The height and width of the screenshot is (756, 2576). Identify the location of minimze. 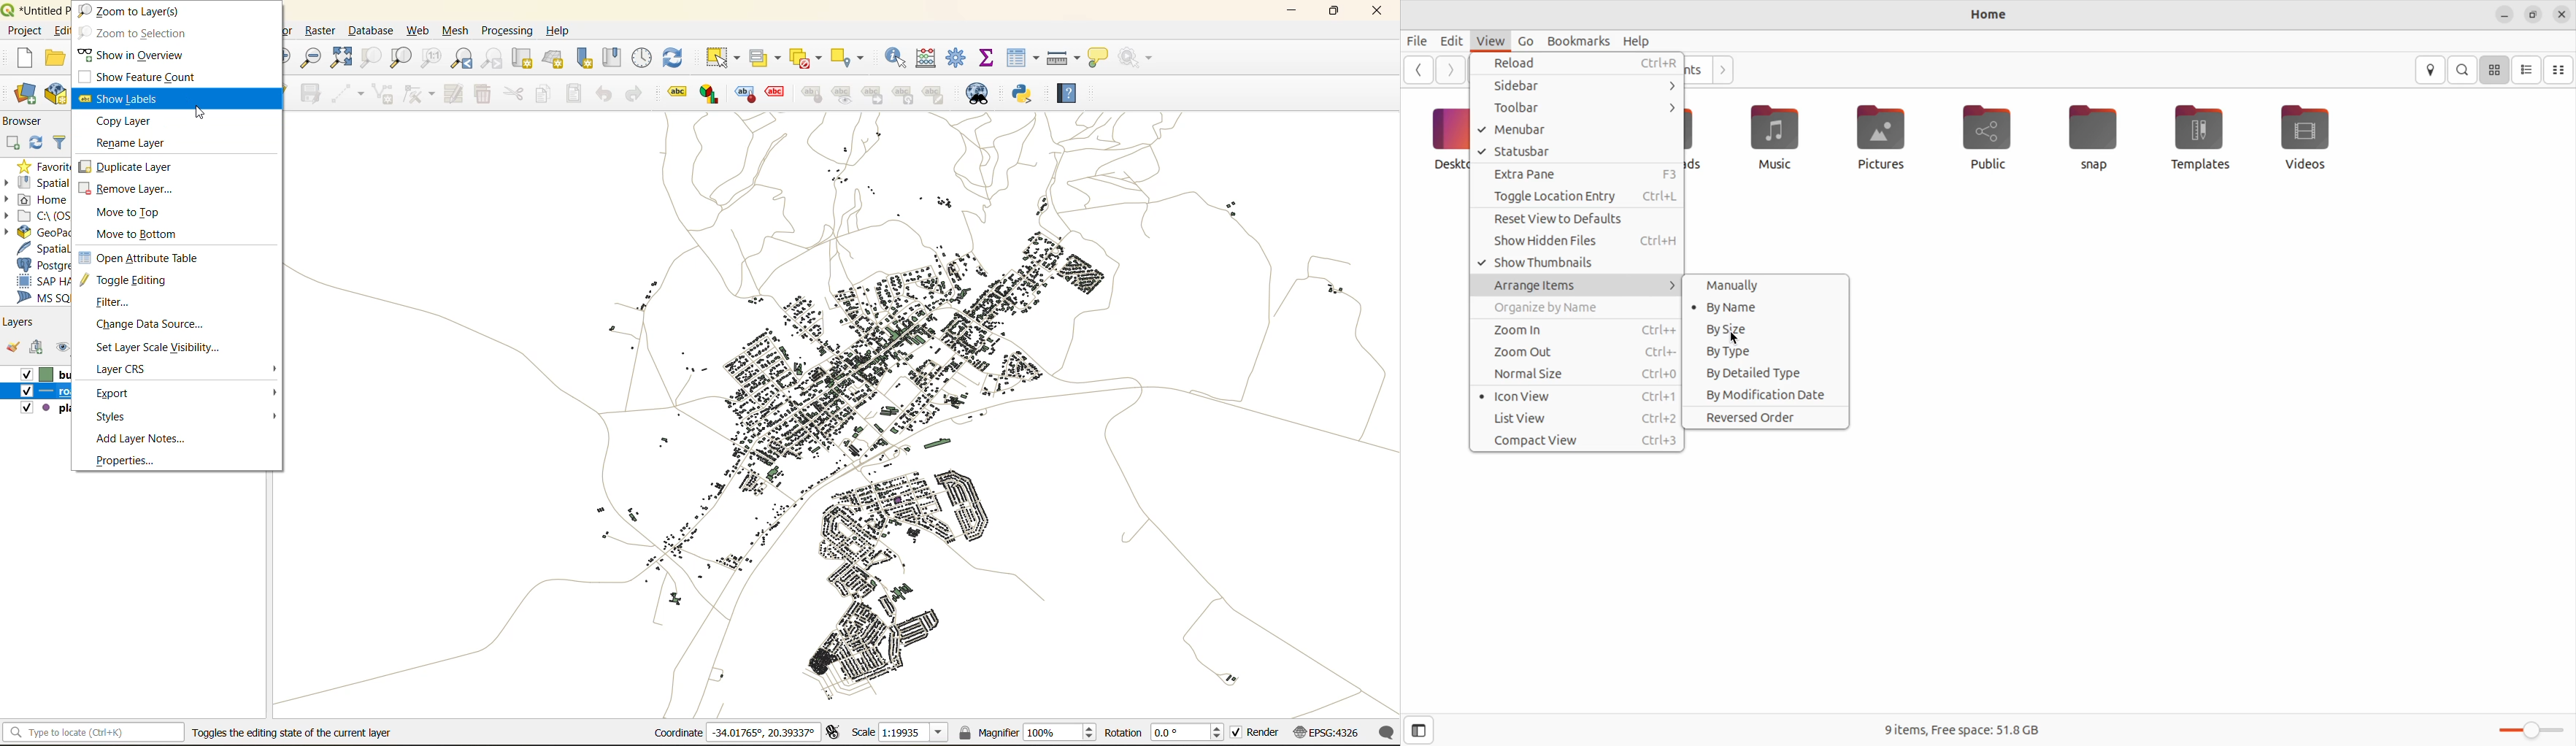
(2505, 14).